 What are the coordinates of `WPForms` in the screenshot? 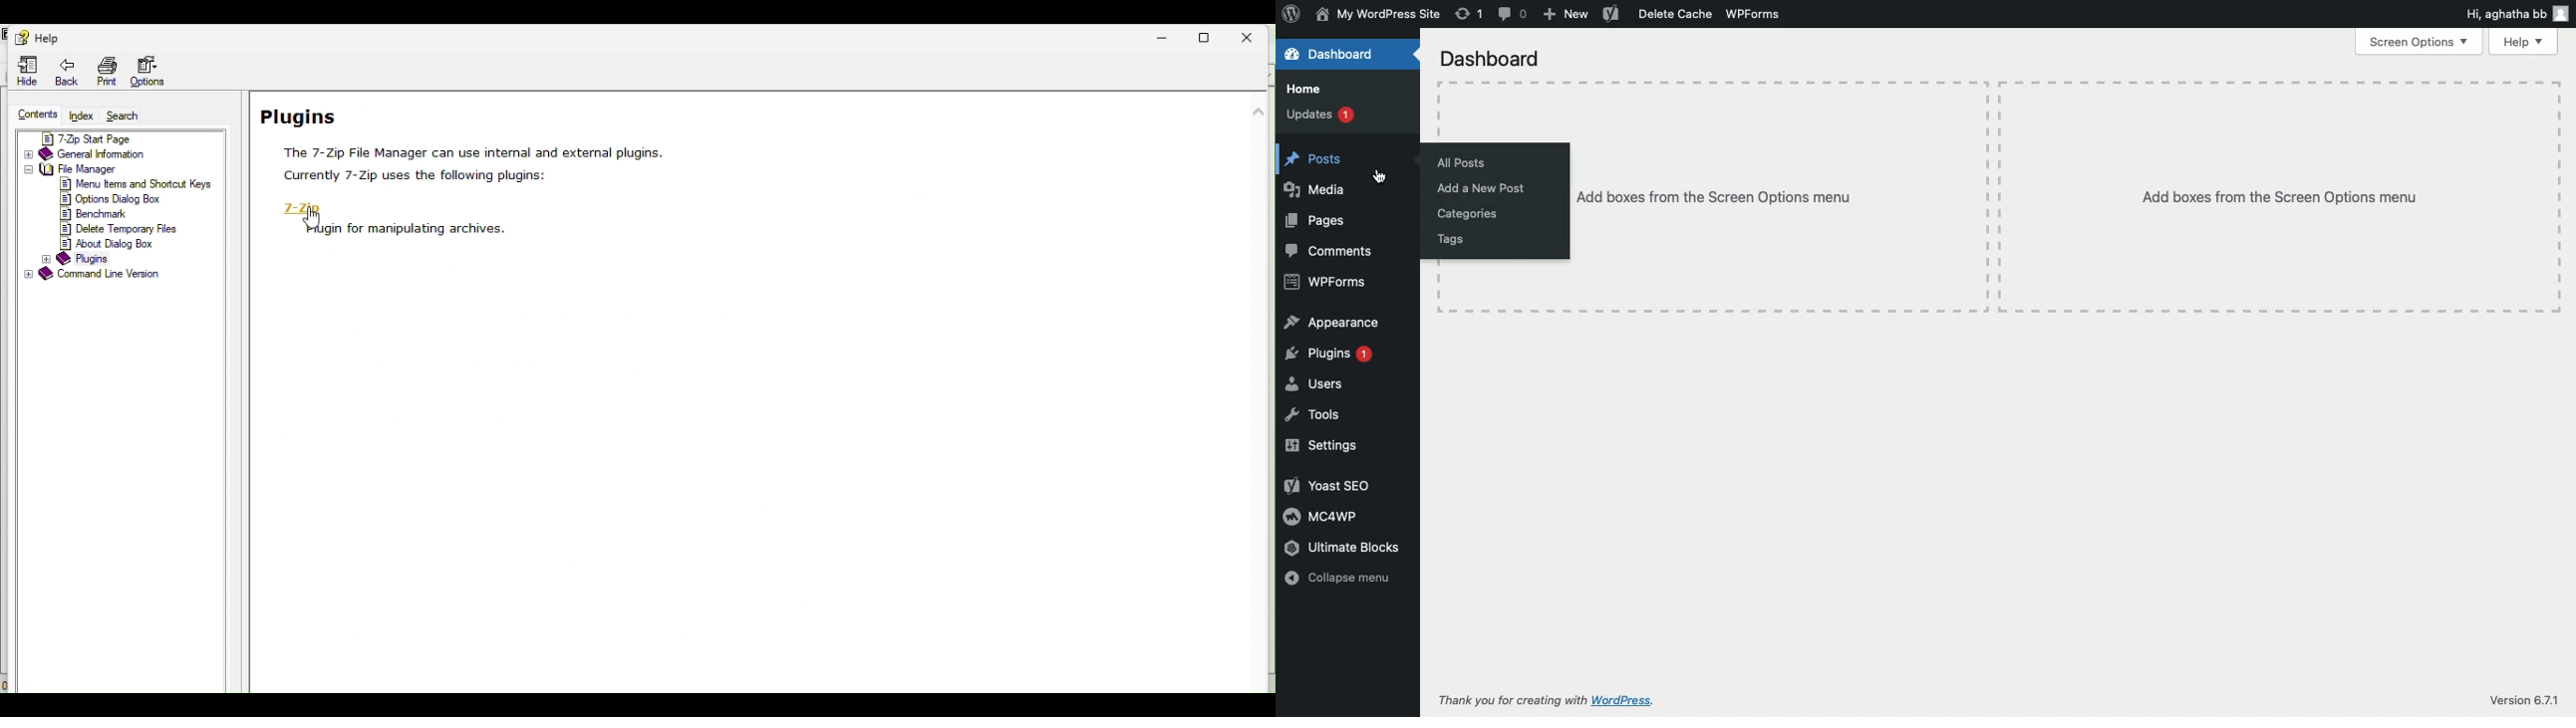 It's located at (1326, 284).